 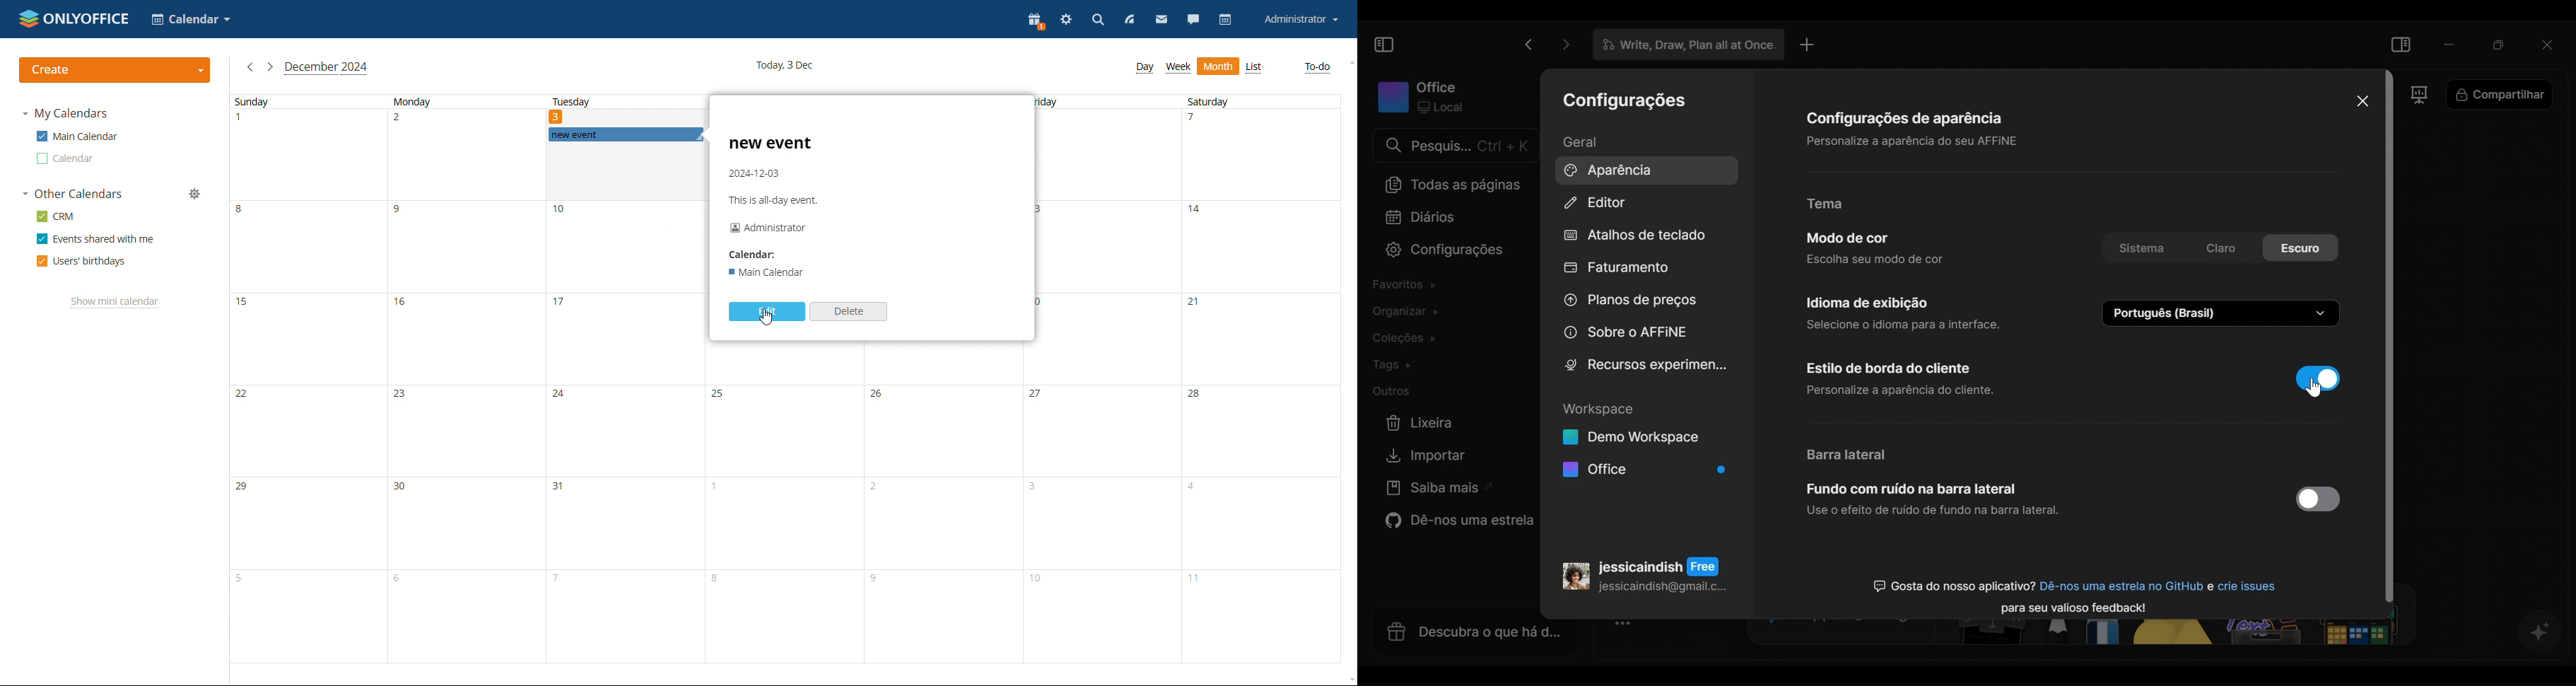 I want to click on Appearance, so click(x=1642, y=170).